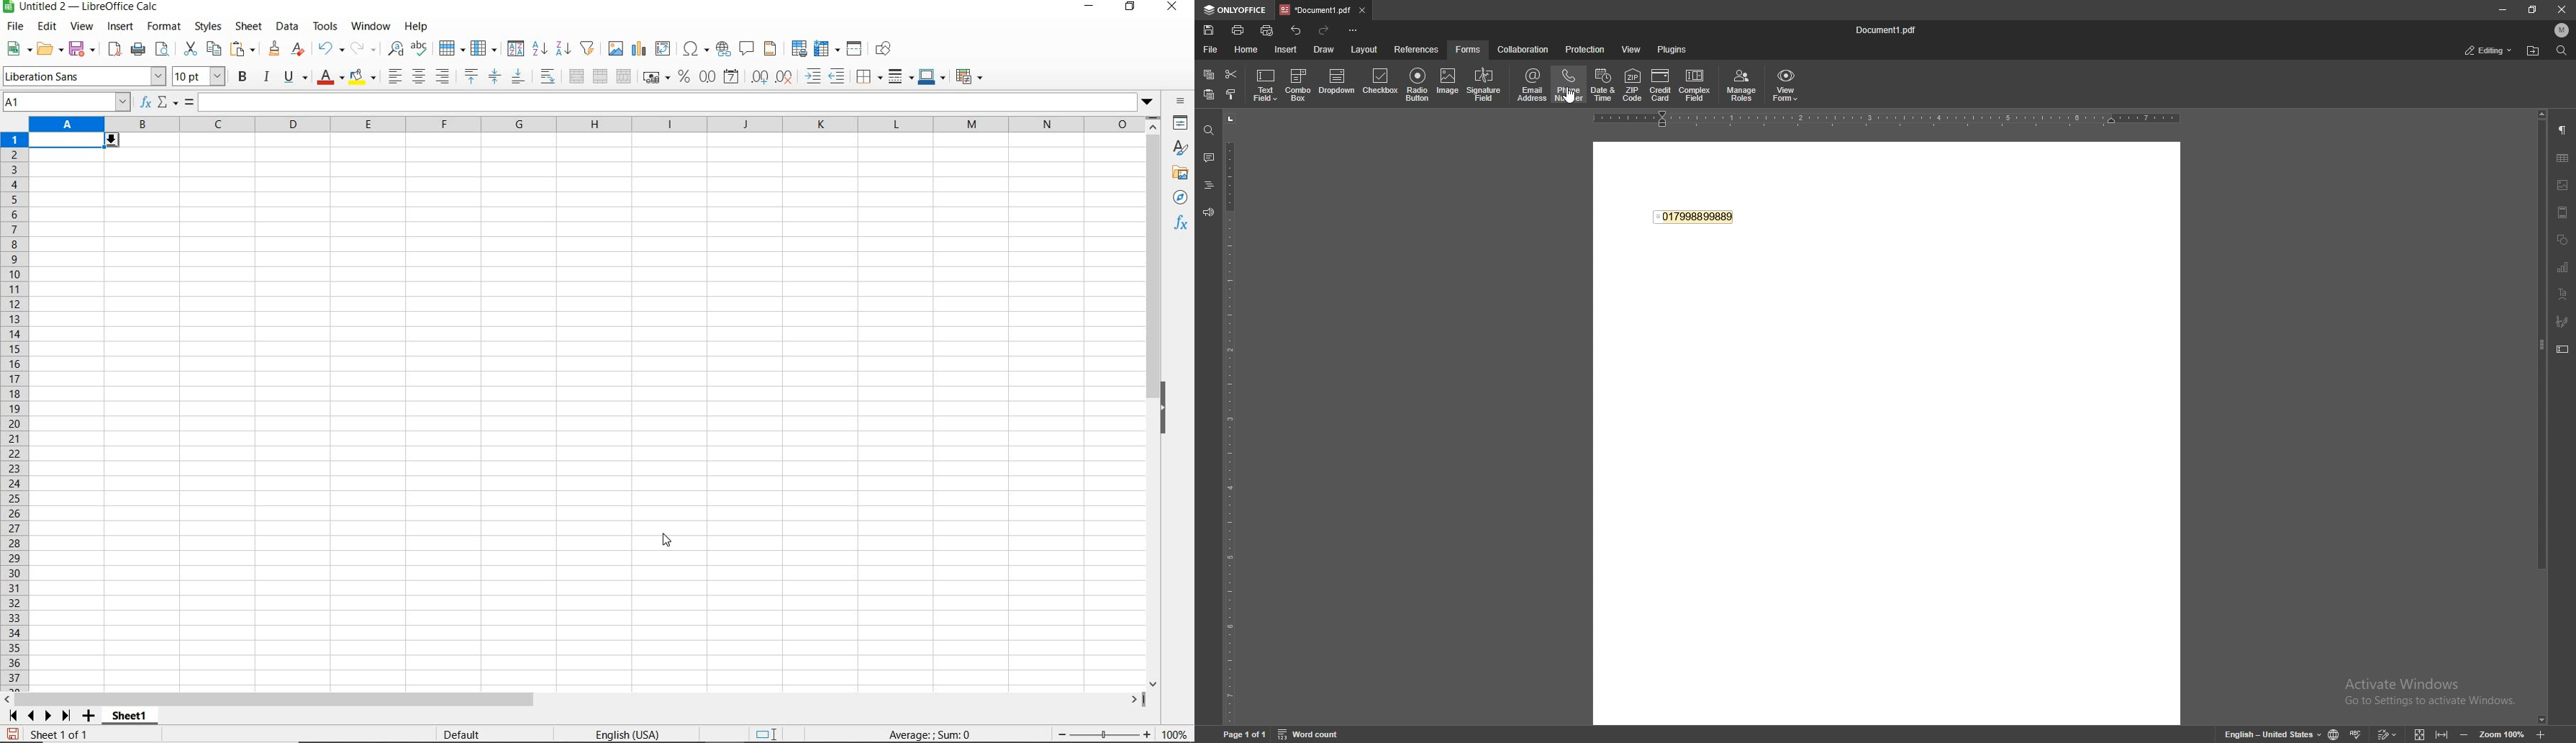 The width and height of the screenshot is (2576, 756). I want to click on styles, so click(207, 27).